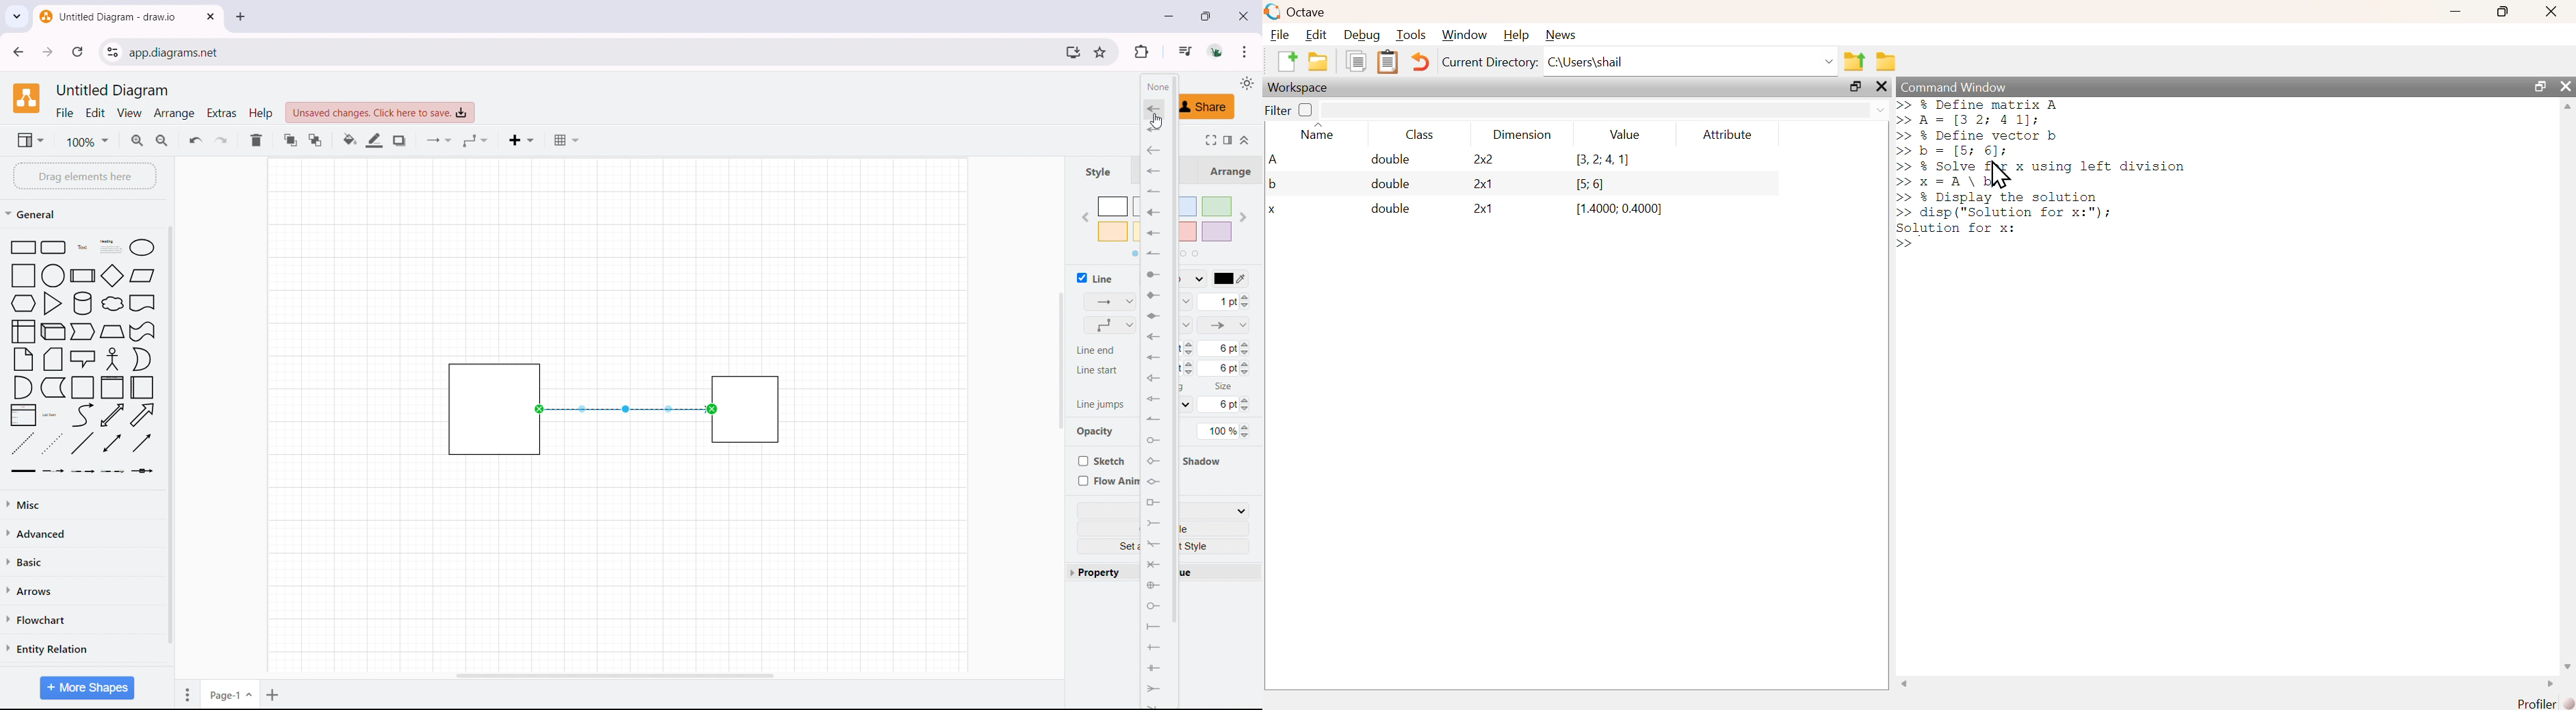 Image resolution: width=2576 pixels, height=728 pixels. What do you see at coordinates (1856, 87) in the screenshot?
I see `maximize` at bounding box center [1856, 87].